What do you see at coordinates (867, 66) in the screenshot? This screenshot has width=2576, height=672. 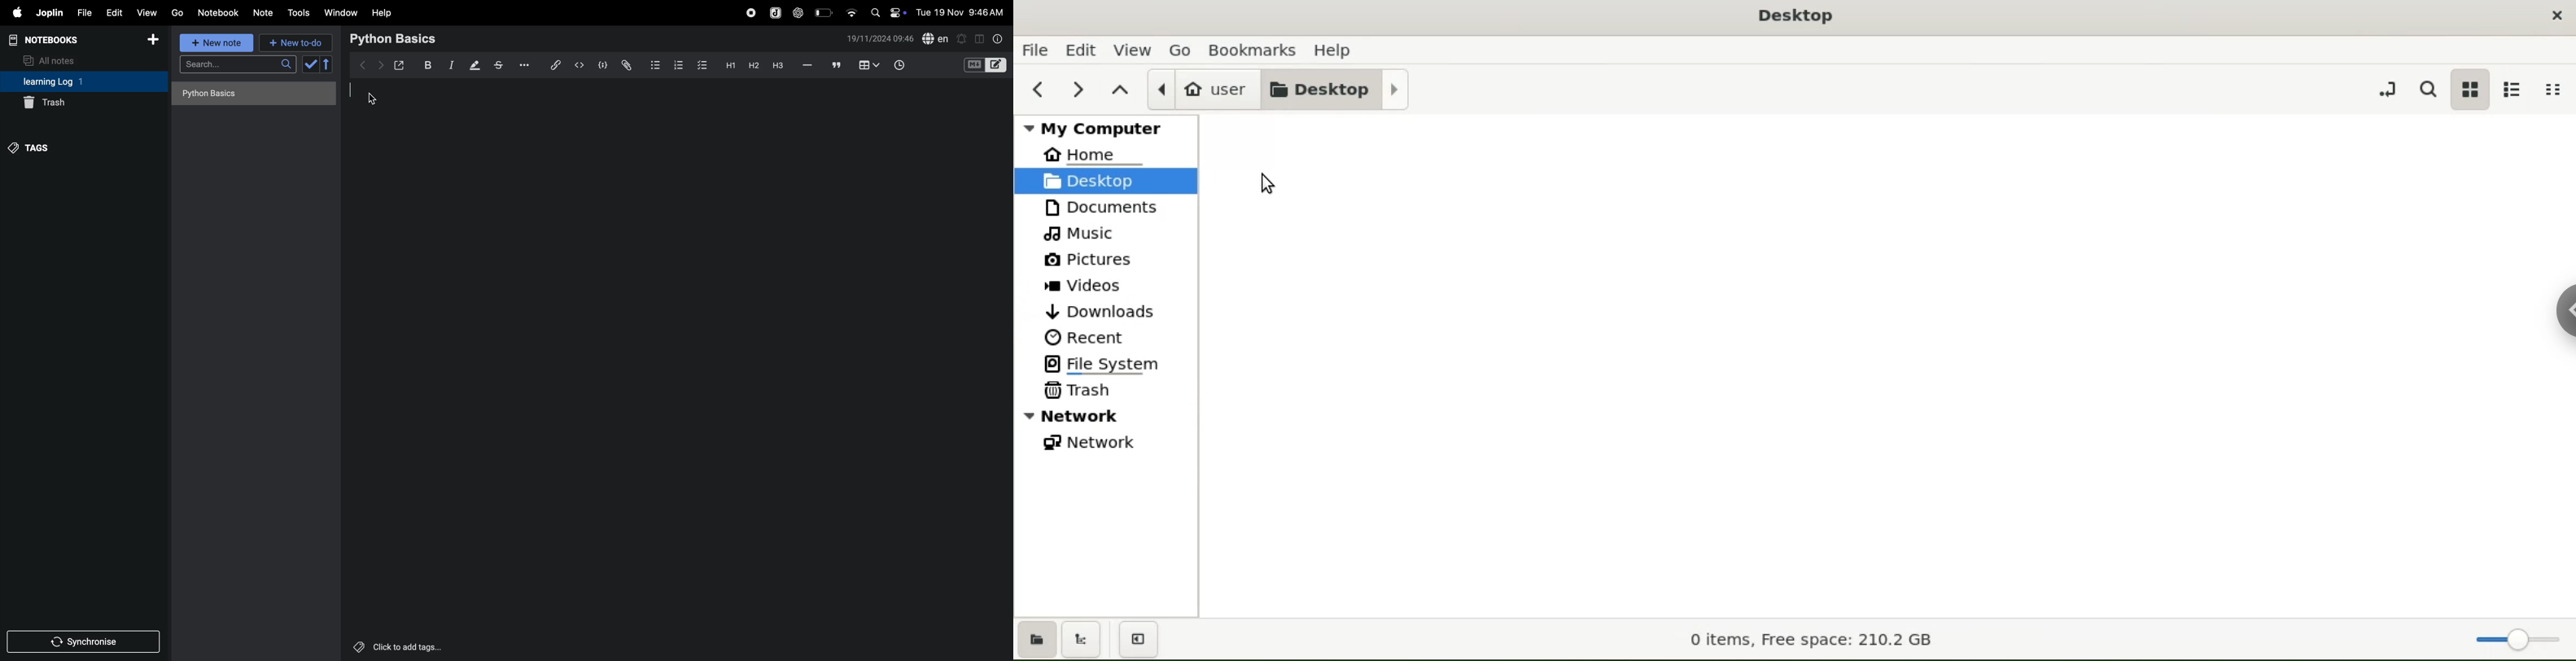 I see `add table` at bounding box center [867, 66].